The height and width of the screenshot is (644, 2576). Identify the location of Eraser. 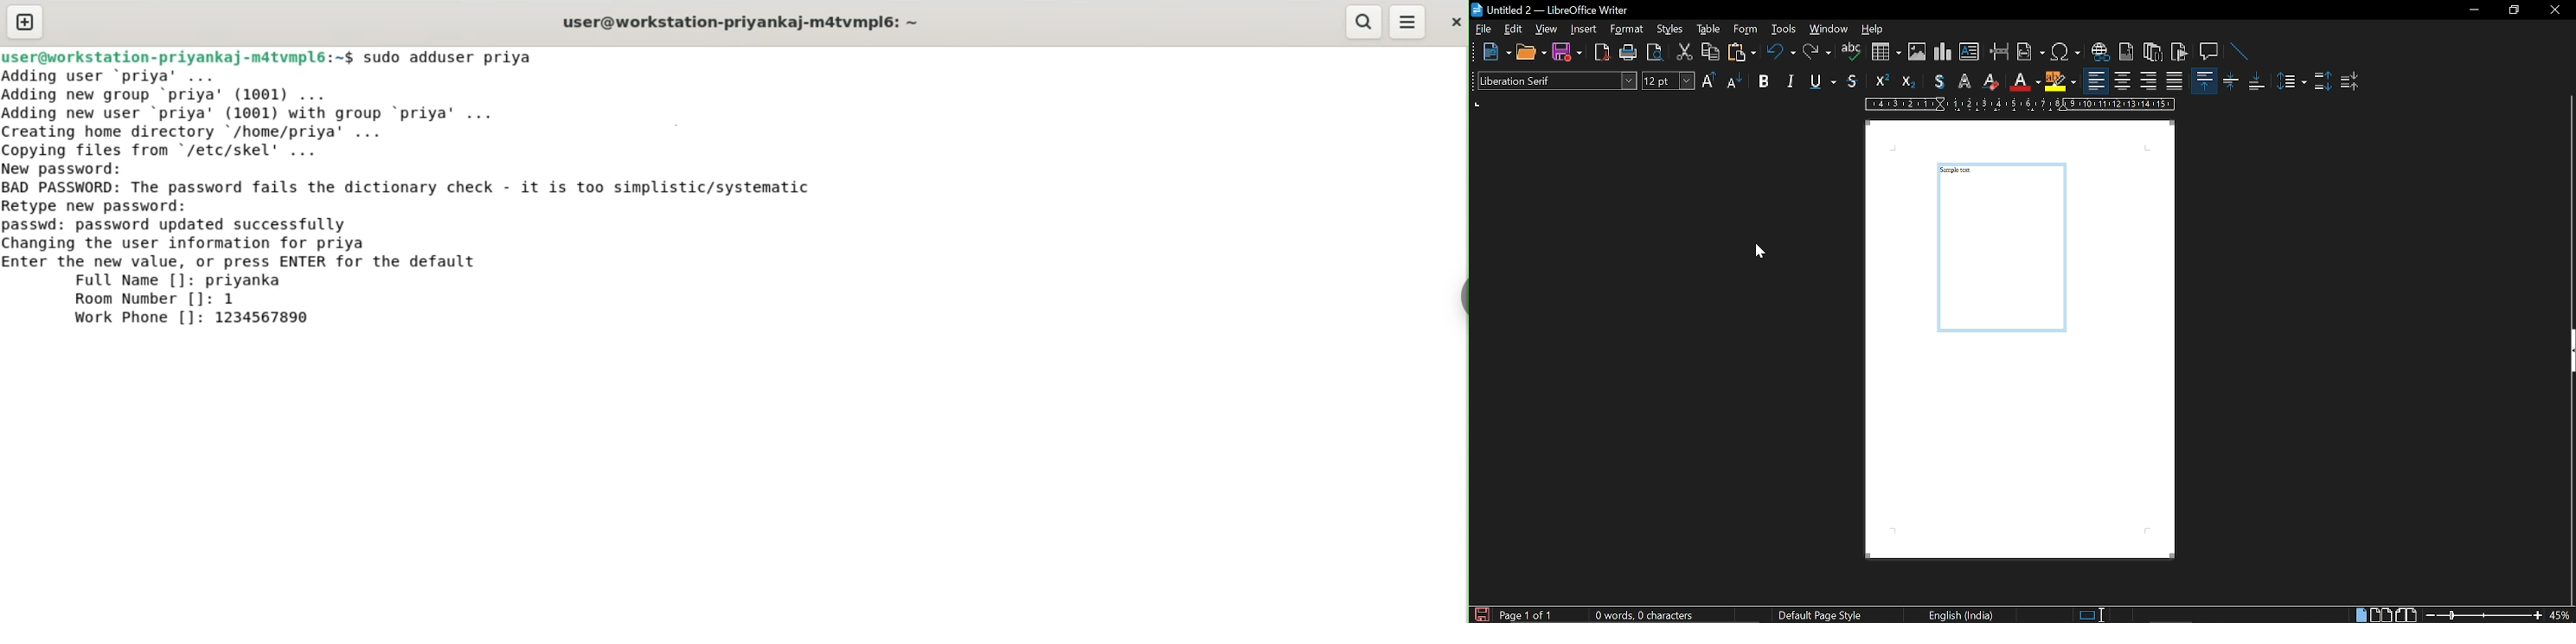
(1990, 82).